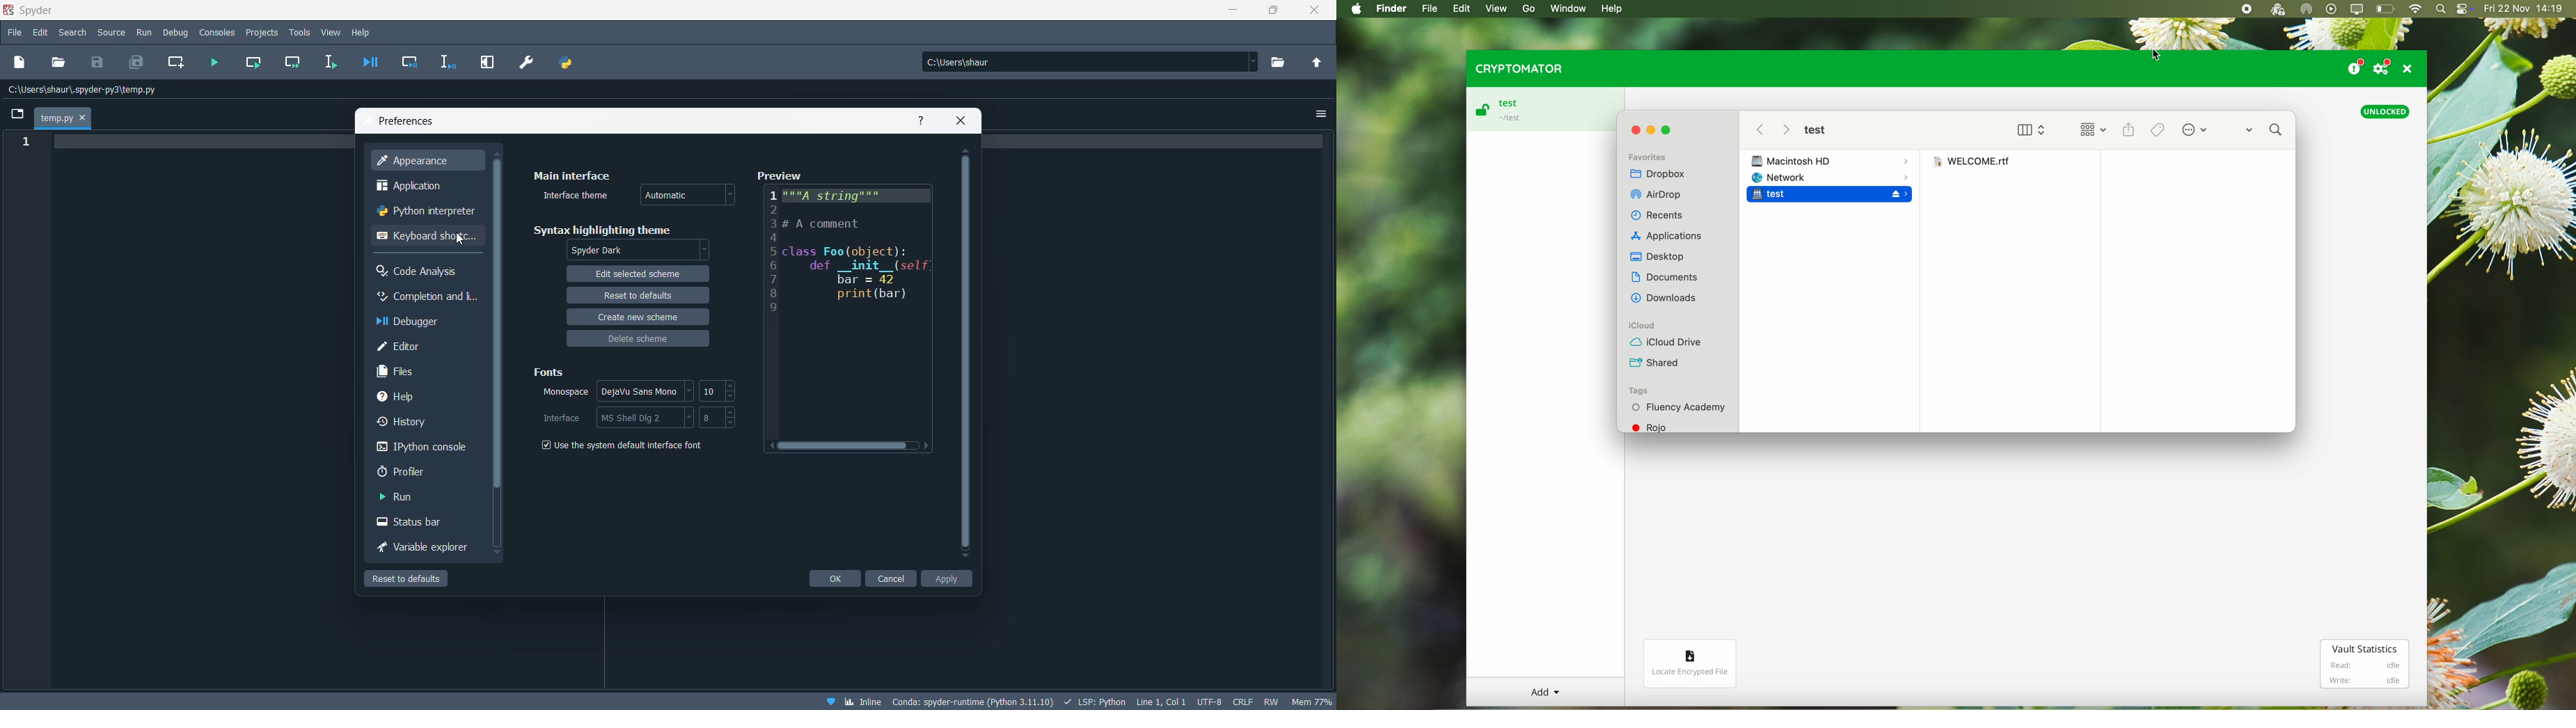 This screenshot has width=2576, height=728. Describe the element at coordinates (498, 153) in the screenshot. I see `move up` at that location.